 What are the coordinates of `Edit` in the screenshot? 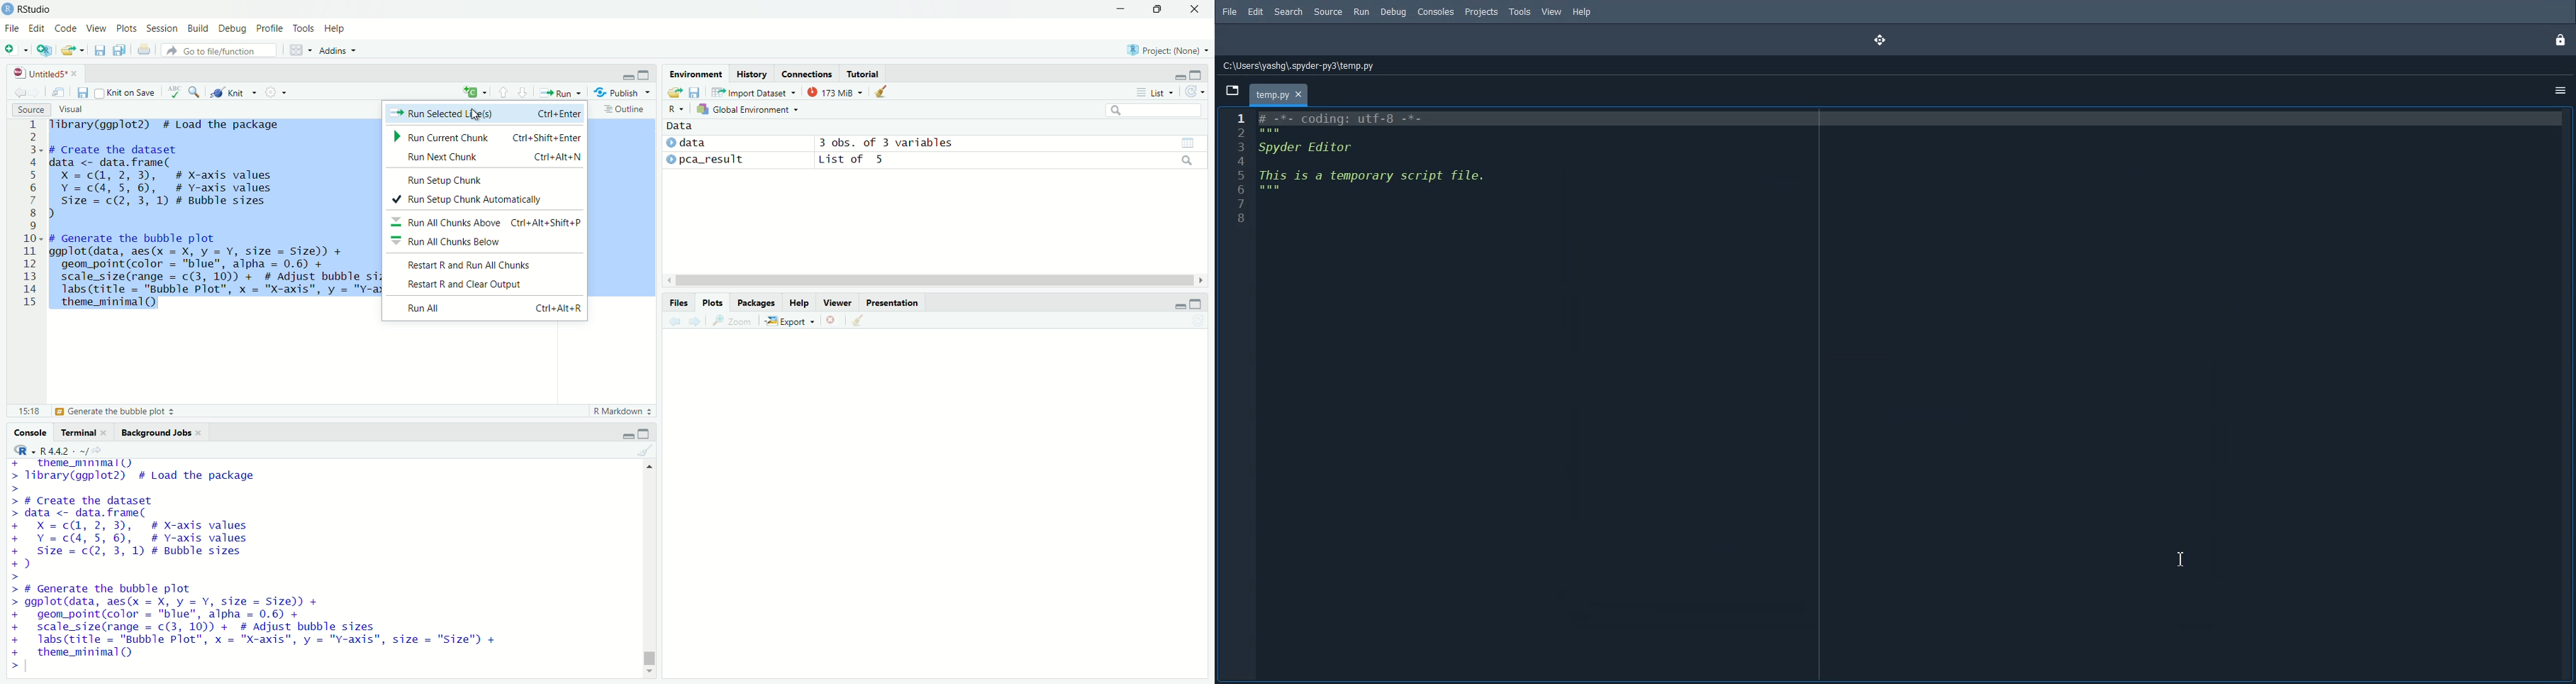 It's located at (39, 29).